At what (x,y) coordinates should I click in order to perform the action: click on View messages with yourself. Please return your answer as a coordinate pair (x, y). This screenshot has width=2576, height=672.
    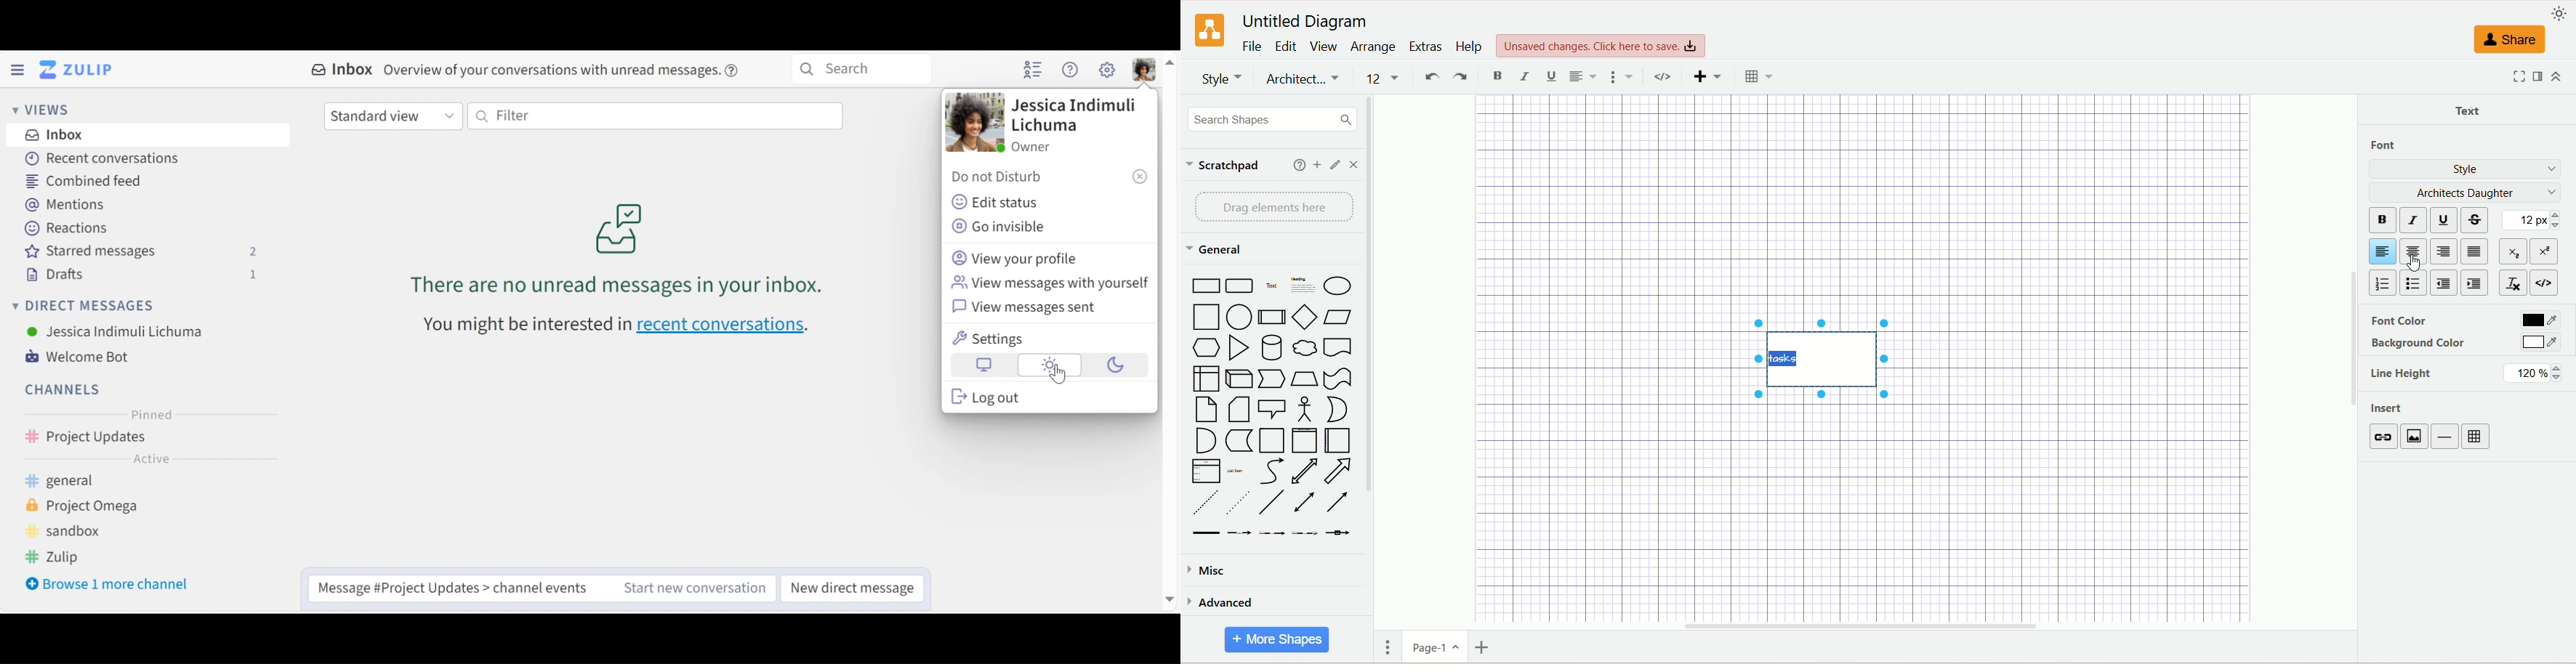
    Looking at the image, I should click on (1049, 283).